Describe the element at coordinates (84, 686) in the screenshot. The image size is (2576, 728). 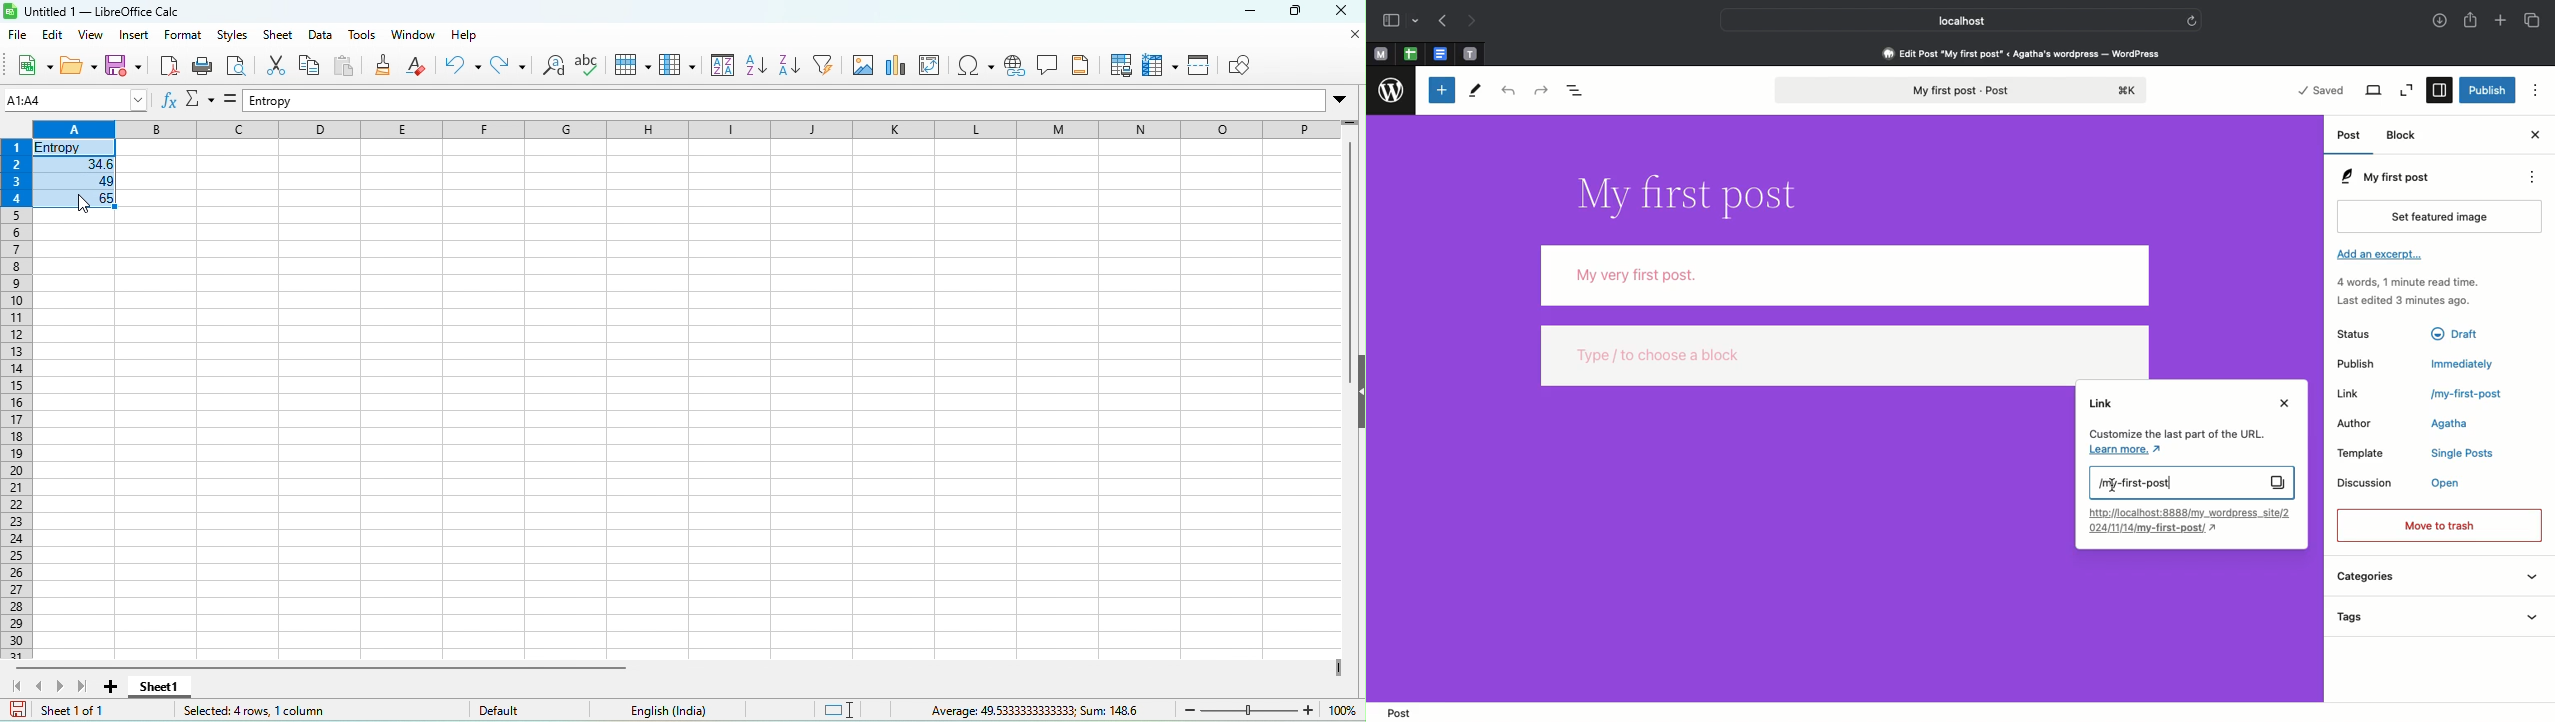
I see `scroll to last sheet` at that location.